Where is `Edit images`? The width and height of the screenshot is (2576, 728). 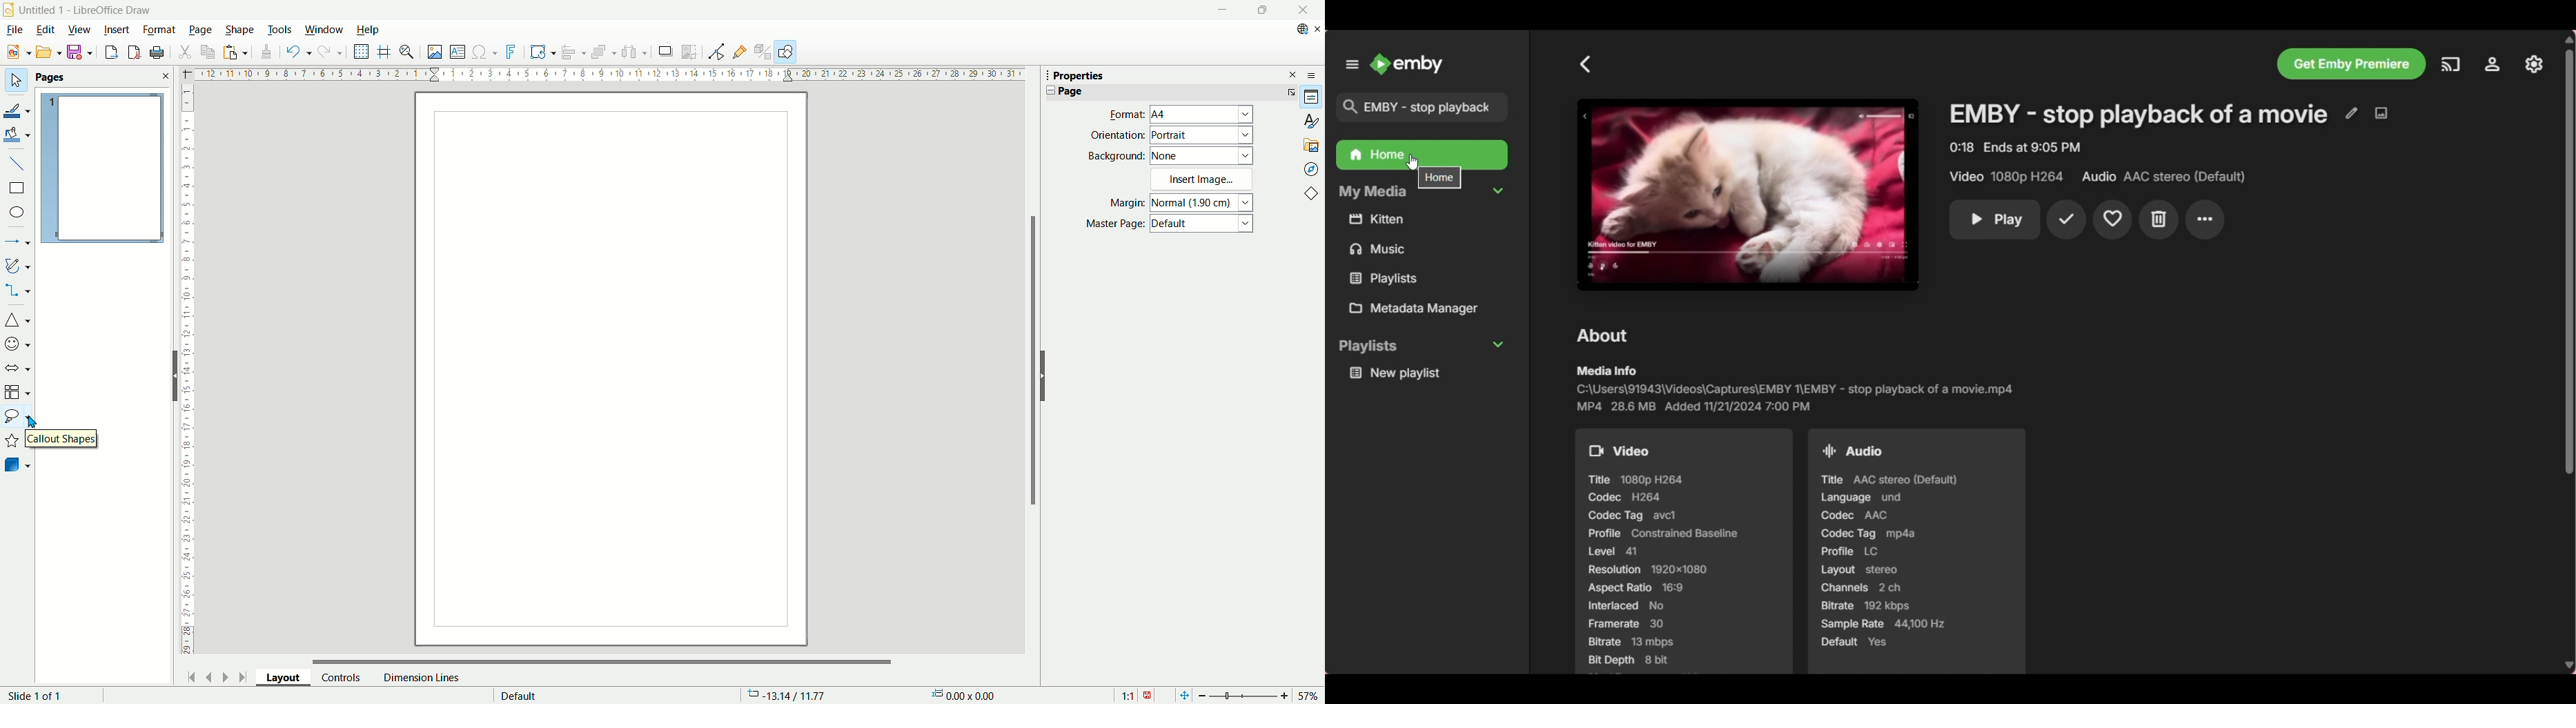
Edit images is located at coordinates (2381, 113).